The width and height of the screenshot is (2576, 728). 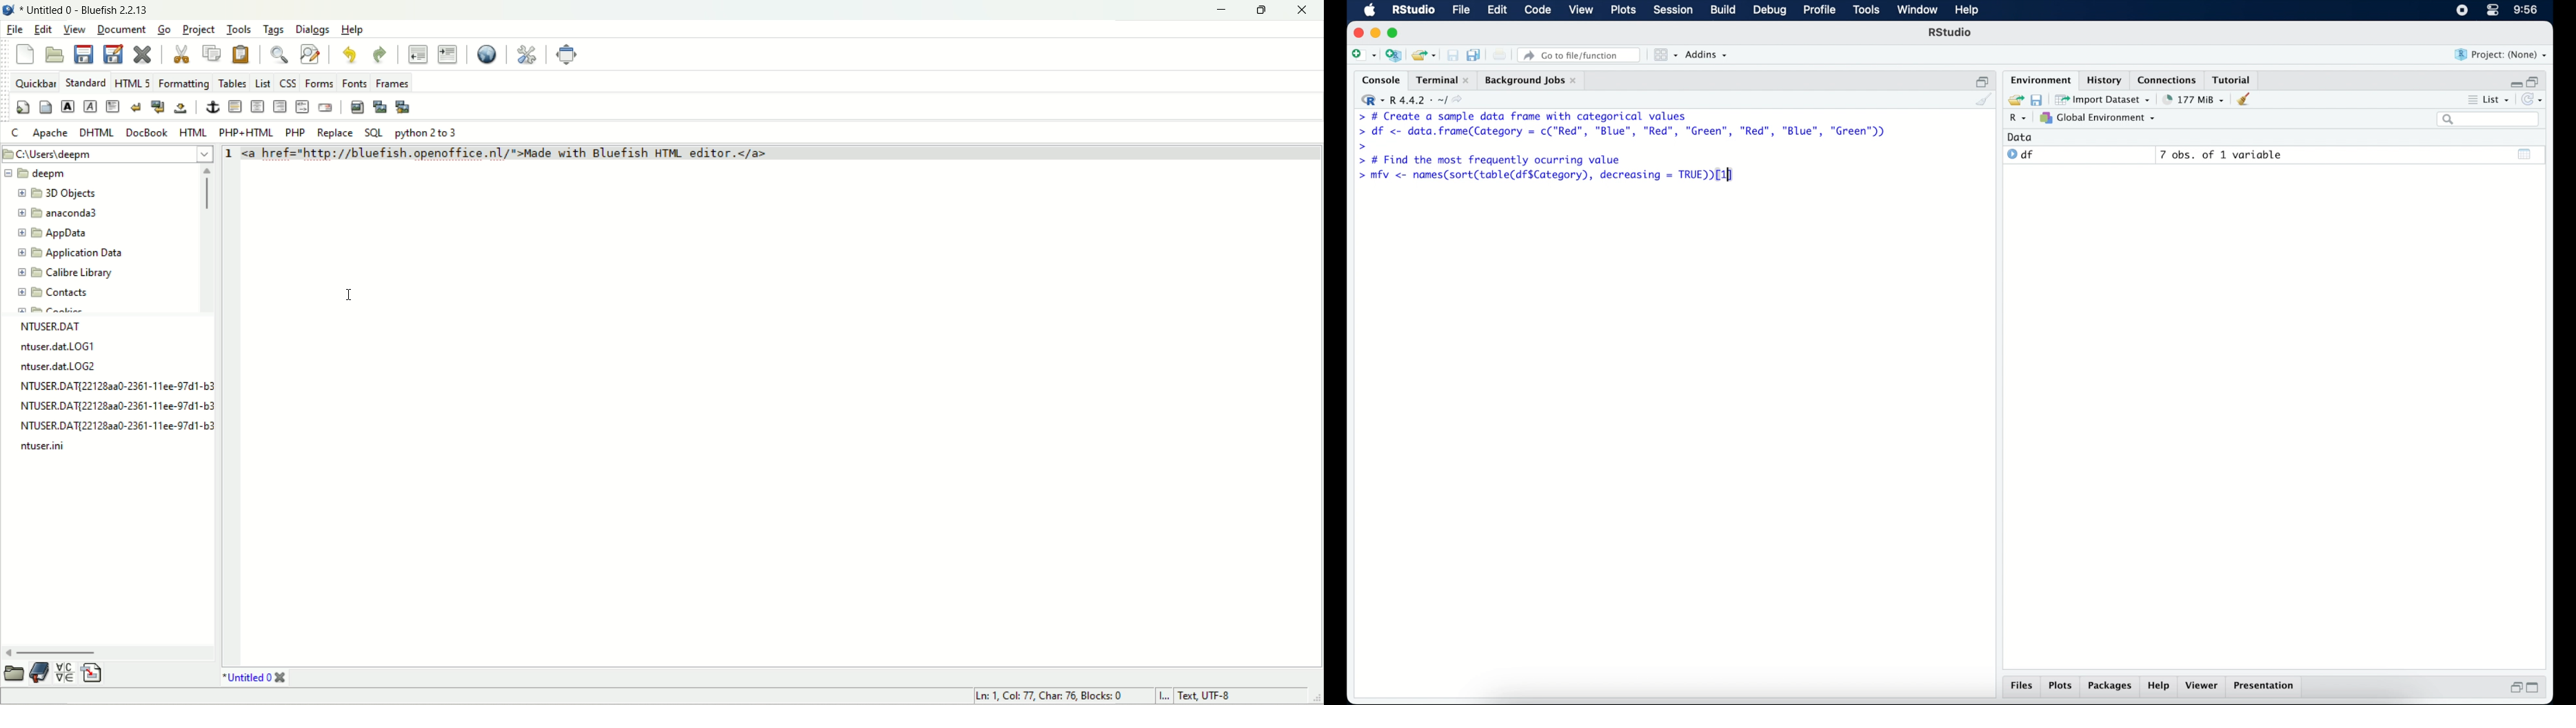 I want to click on import dataset, so click(x=2104, y=99).